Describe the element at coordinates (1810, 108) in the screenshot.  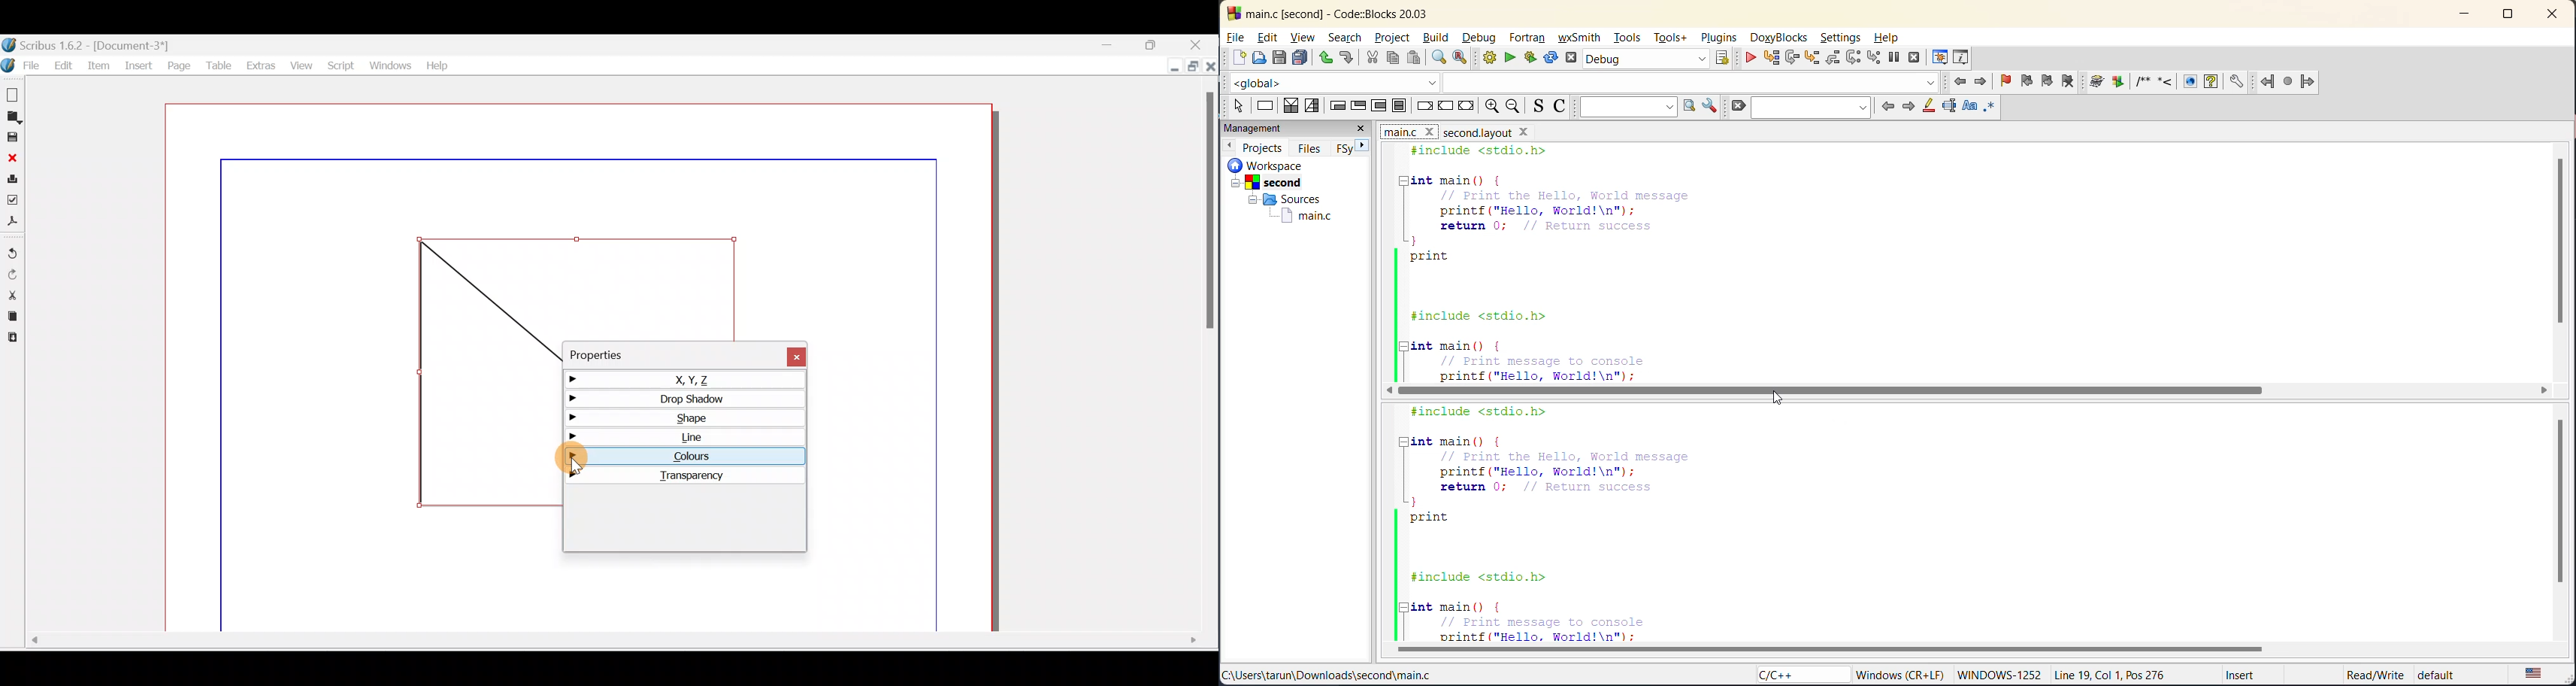
I see `search` at that location.